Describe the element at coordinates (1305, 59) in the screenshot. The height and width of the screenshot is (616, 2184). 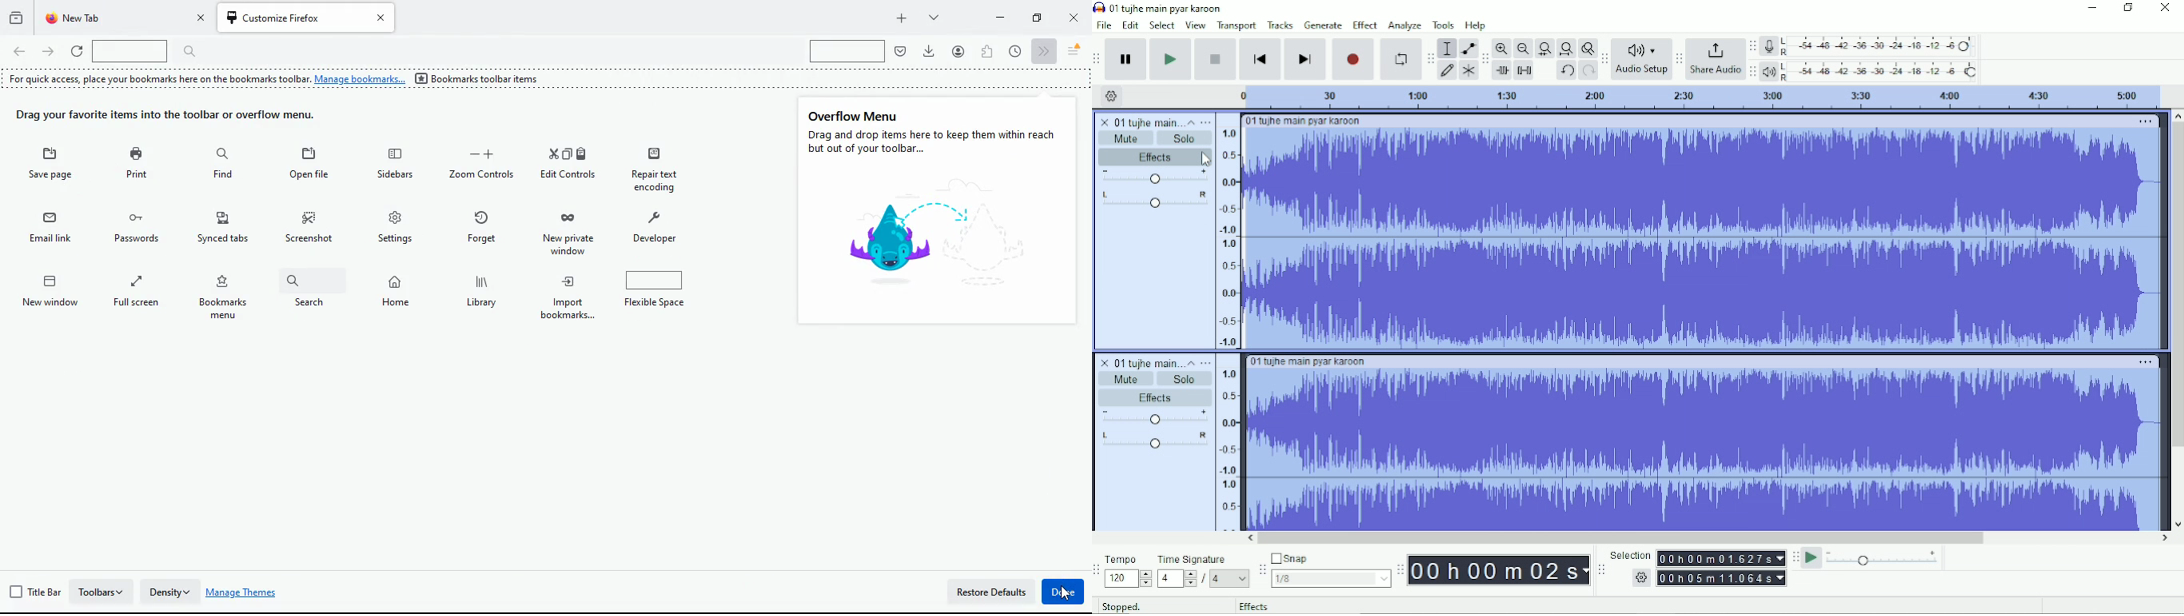
I see `Skip to end` at that location.